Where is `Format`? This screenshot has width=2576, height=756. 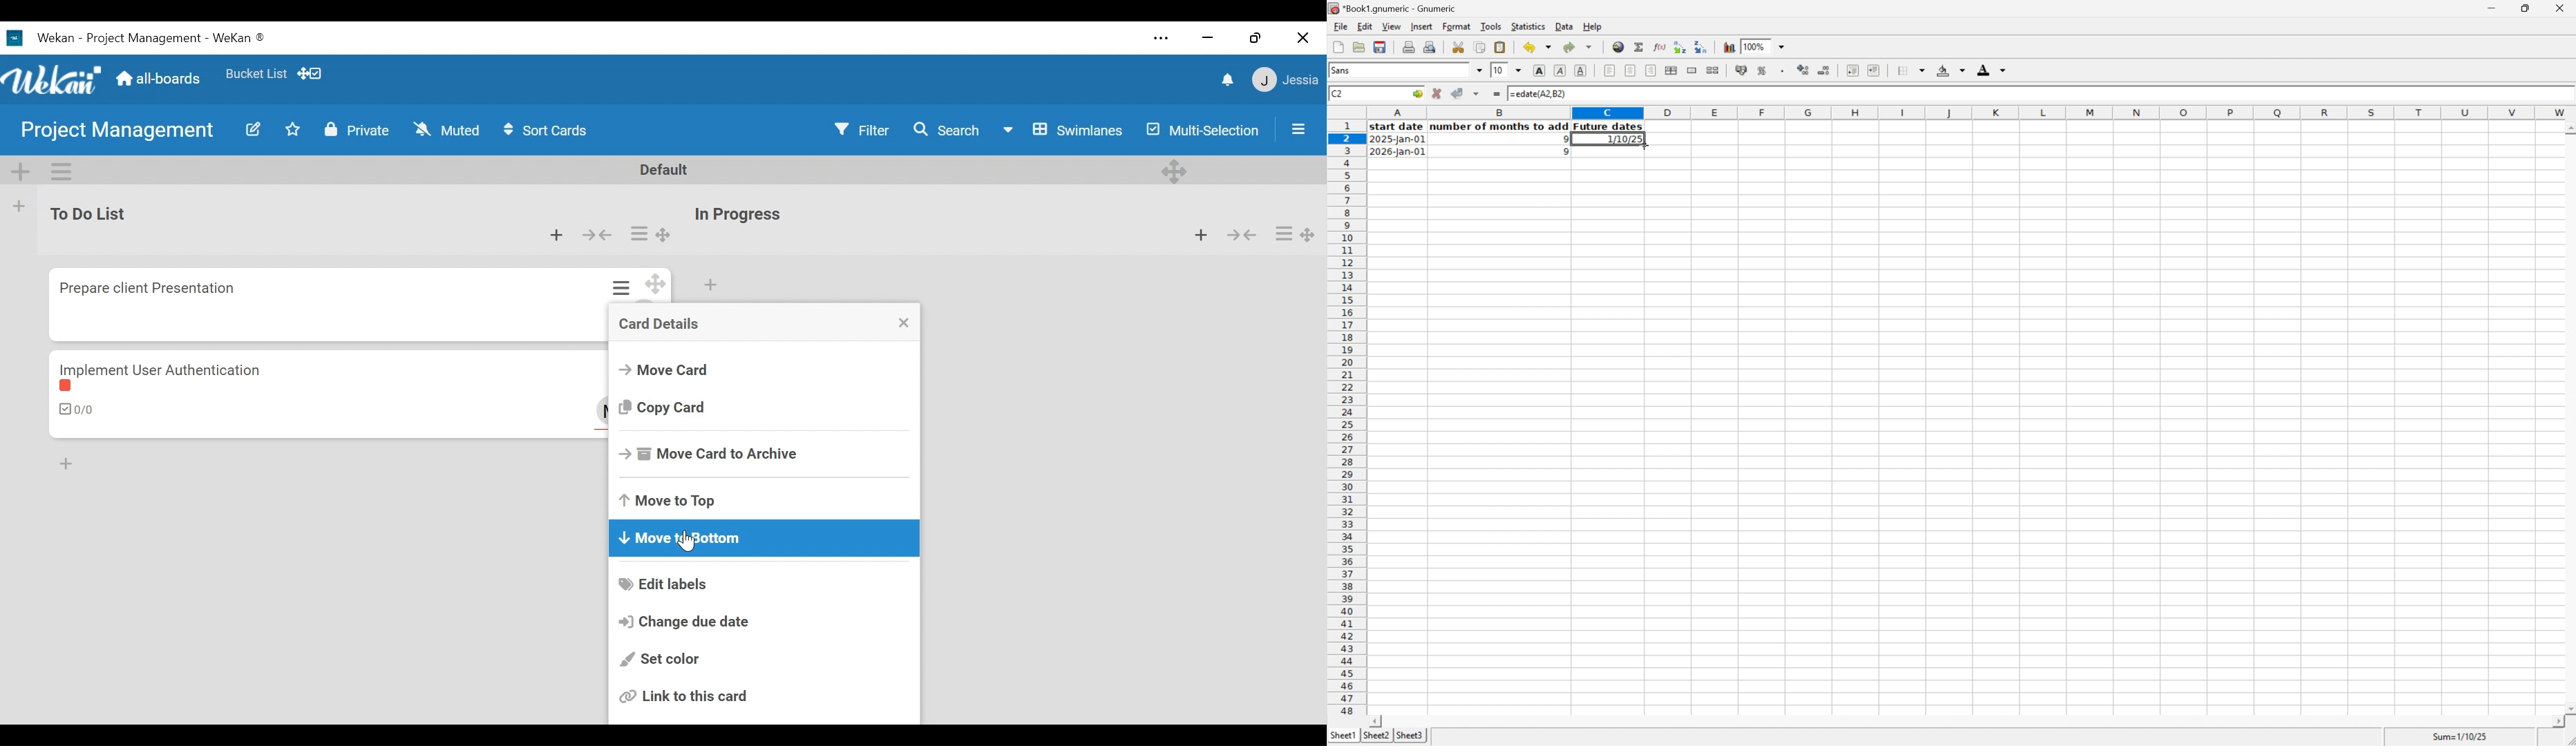 Format is located at coordinates (1457, 27).